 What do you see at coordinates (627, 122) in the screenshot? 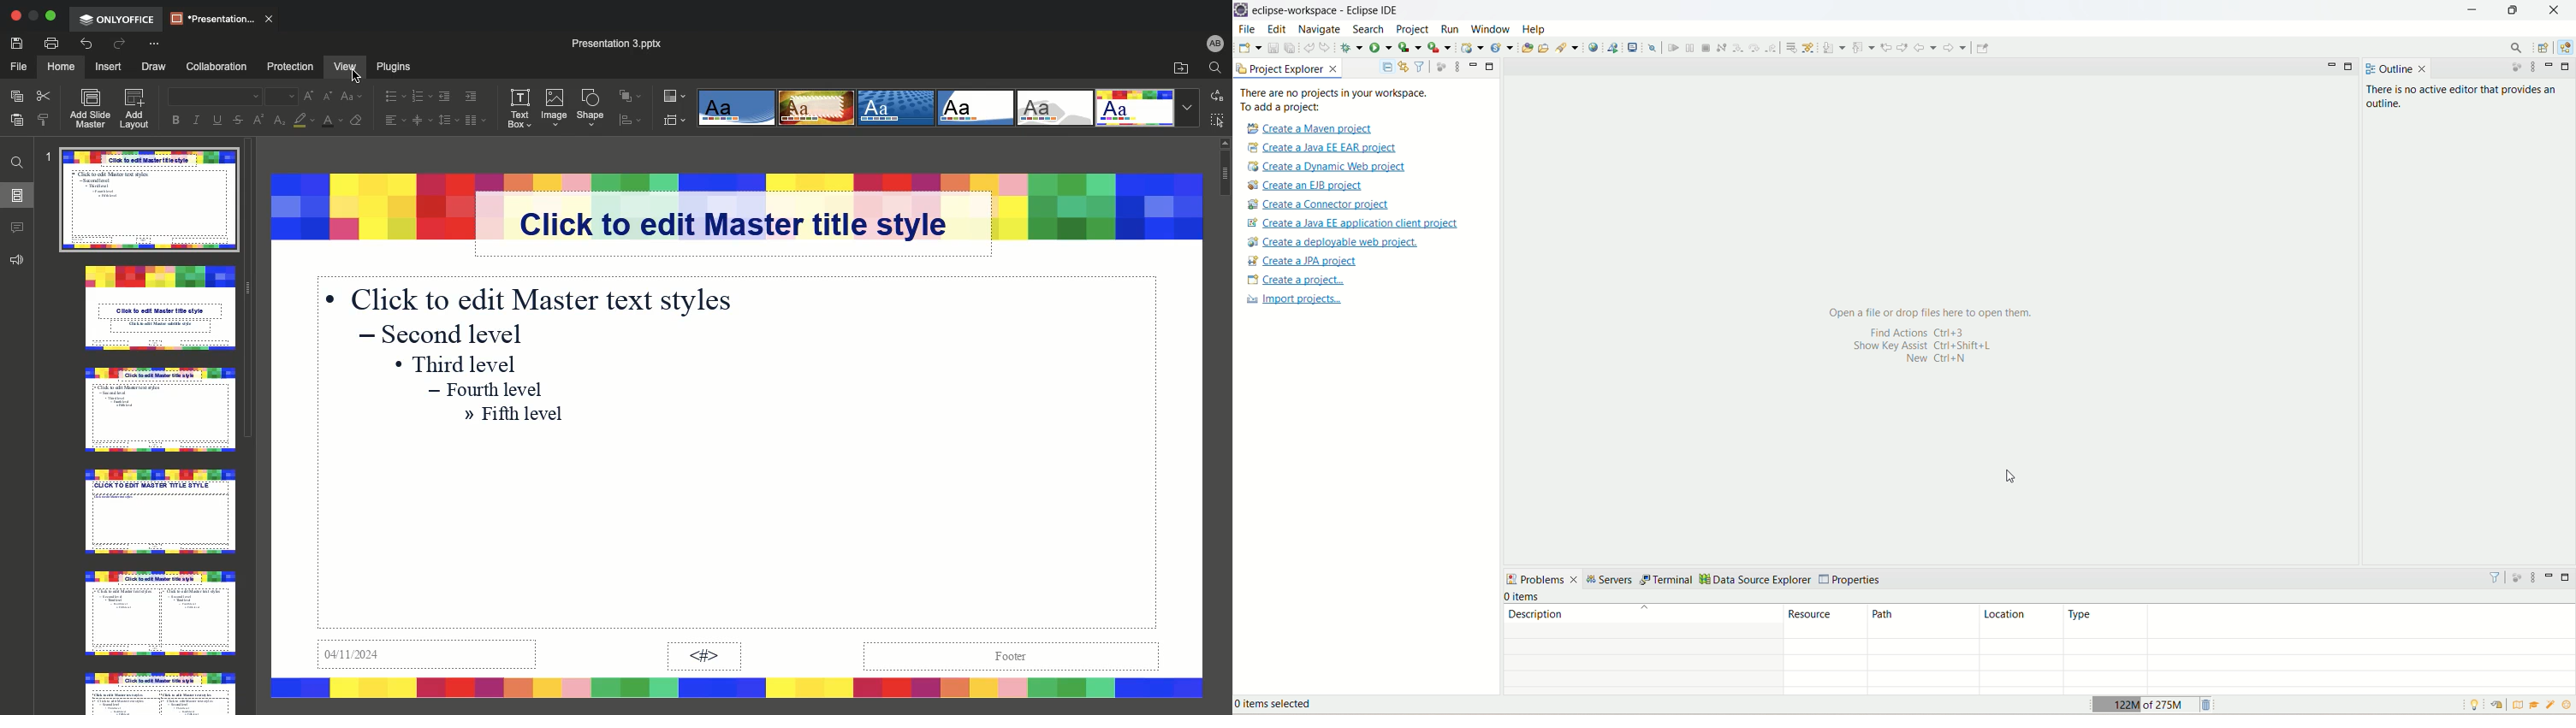
I see `Align shape` at bounding box center [627, 122].